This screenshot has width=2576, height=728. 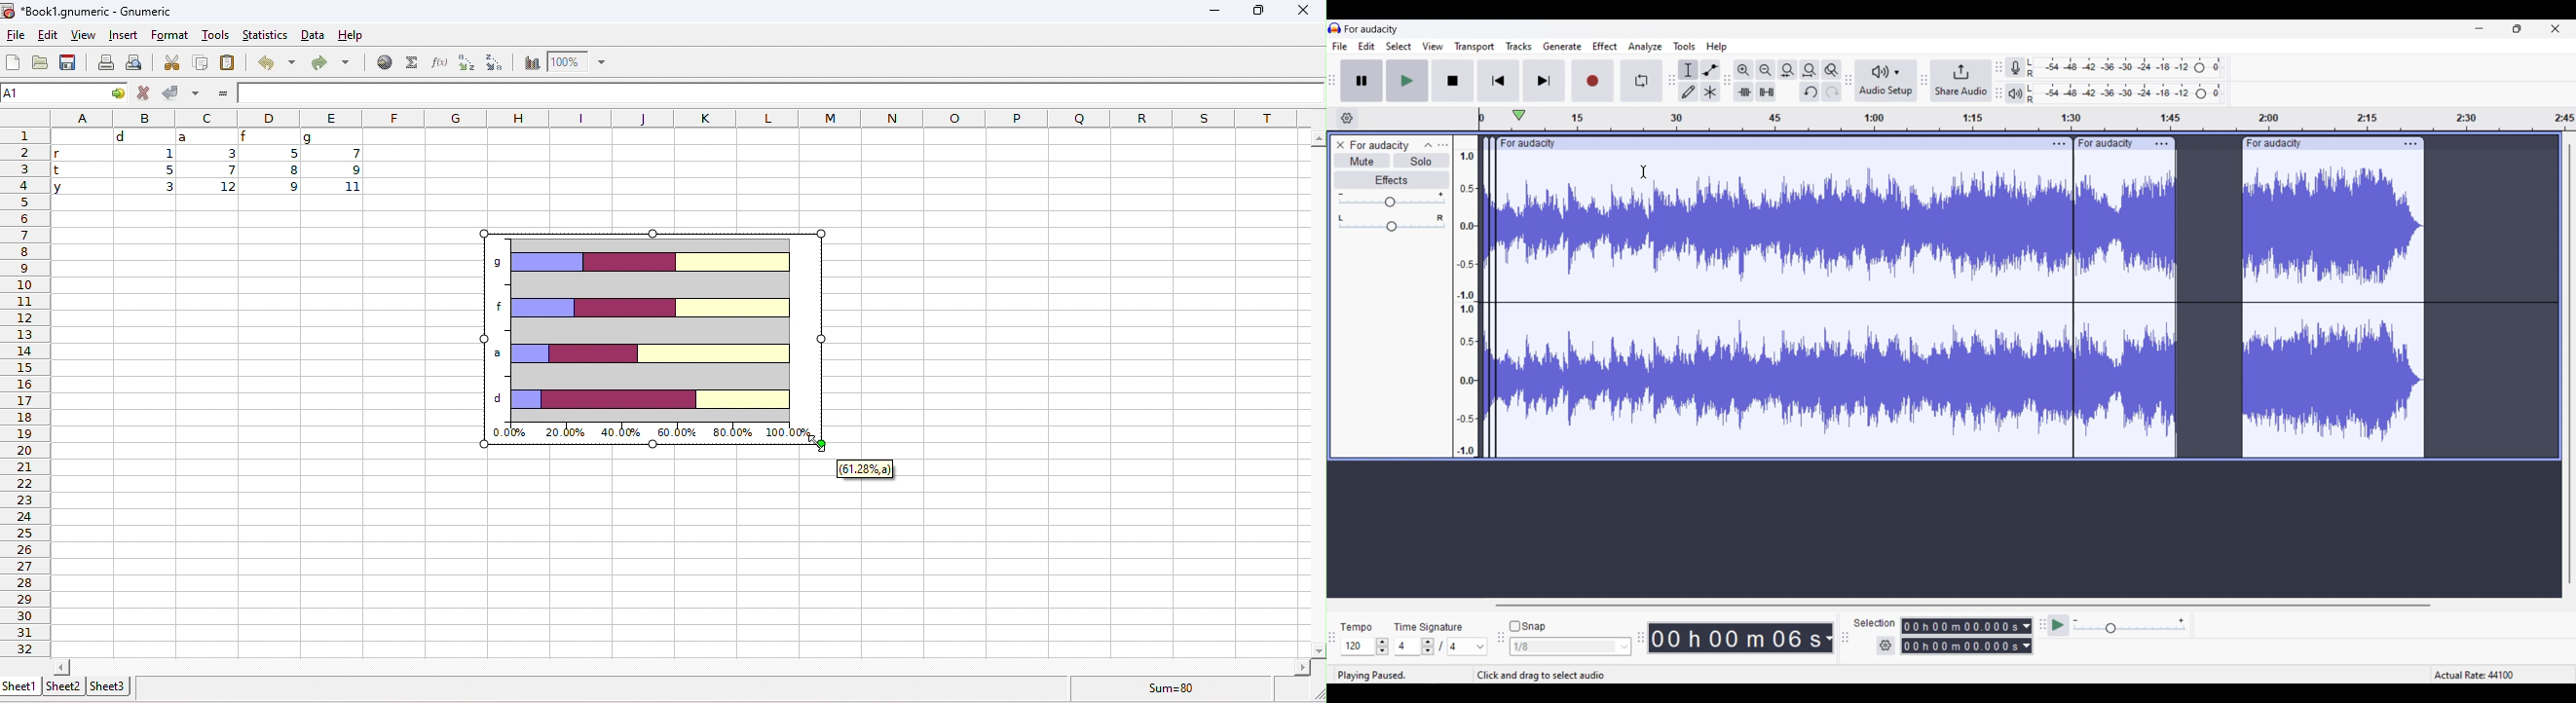 What do you see at coordinates (1399, 46) in the screenshot?
I see `Select menu` at bounding box center [1399, 46].